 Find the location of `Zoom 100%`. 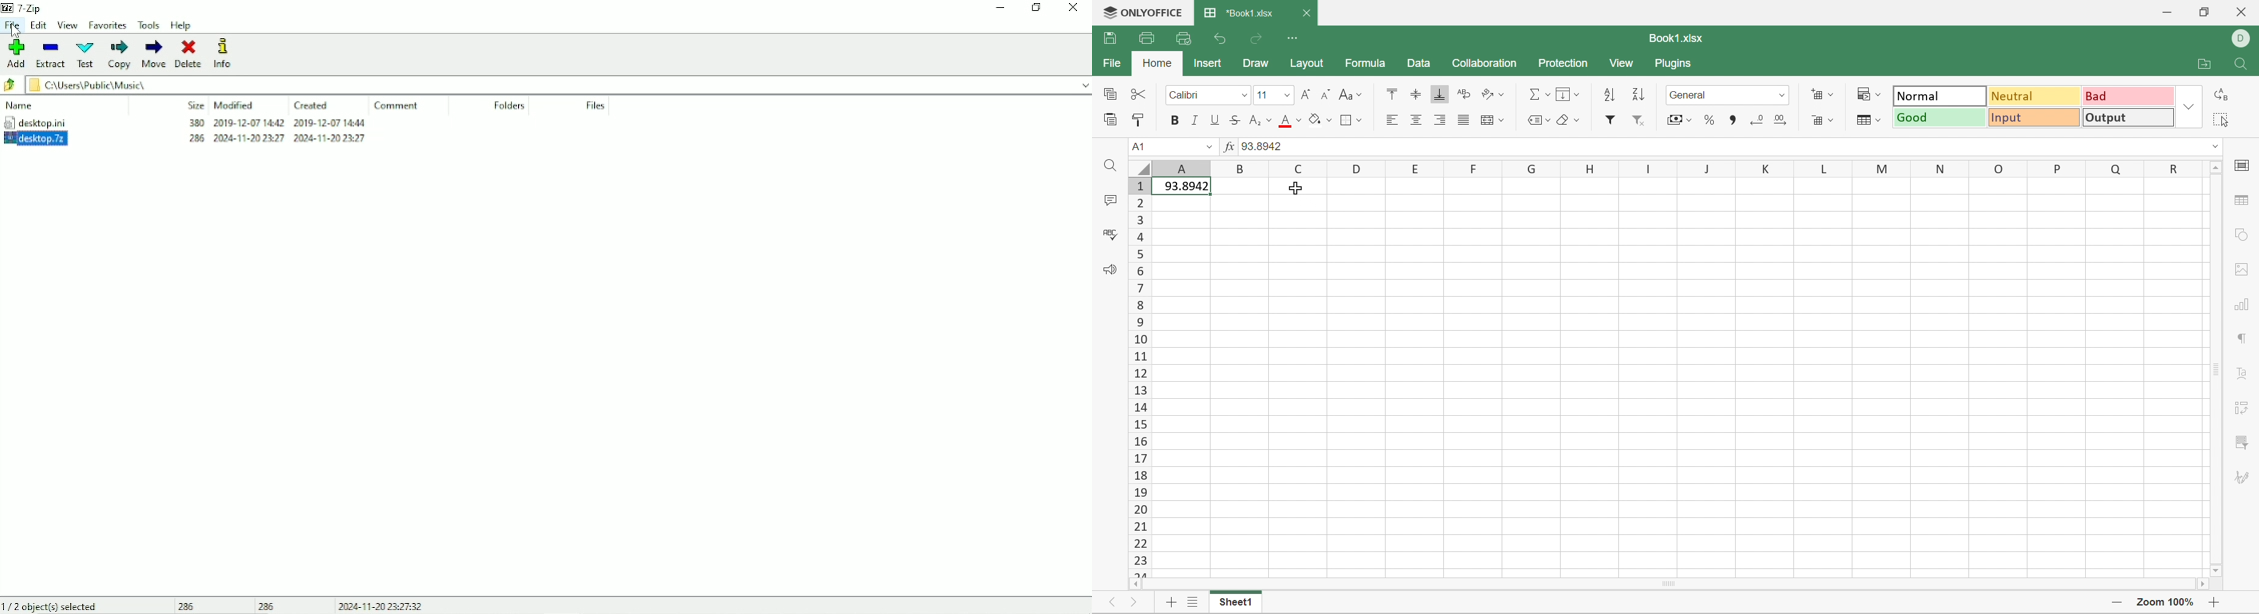

Zoom 100% is located at coordinates (2163, 604).